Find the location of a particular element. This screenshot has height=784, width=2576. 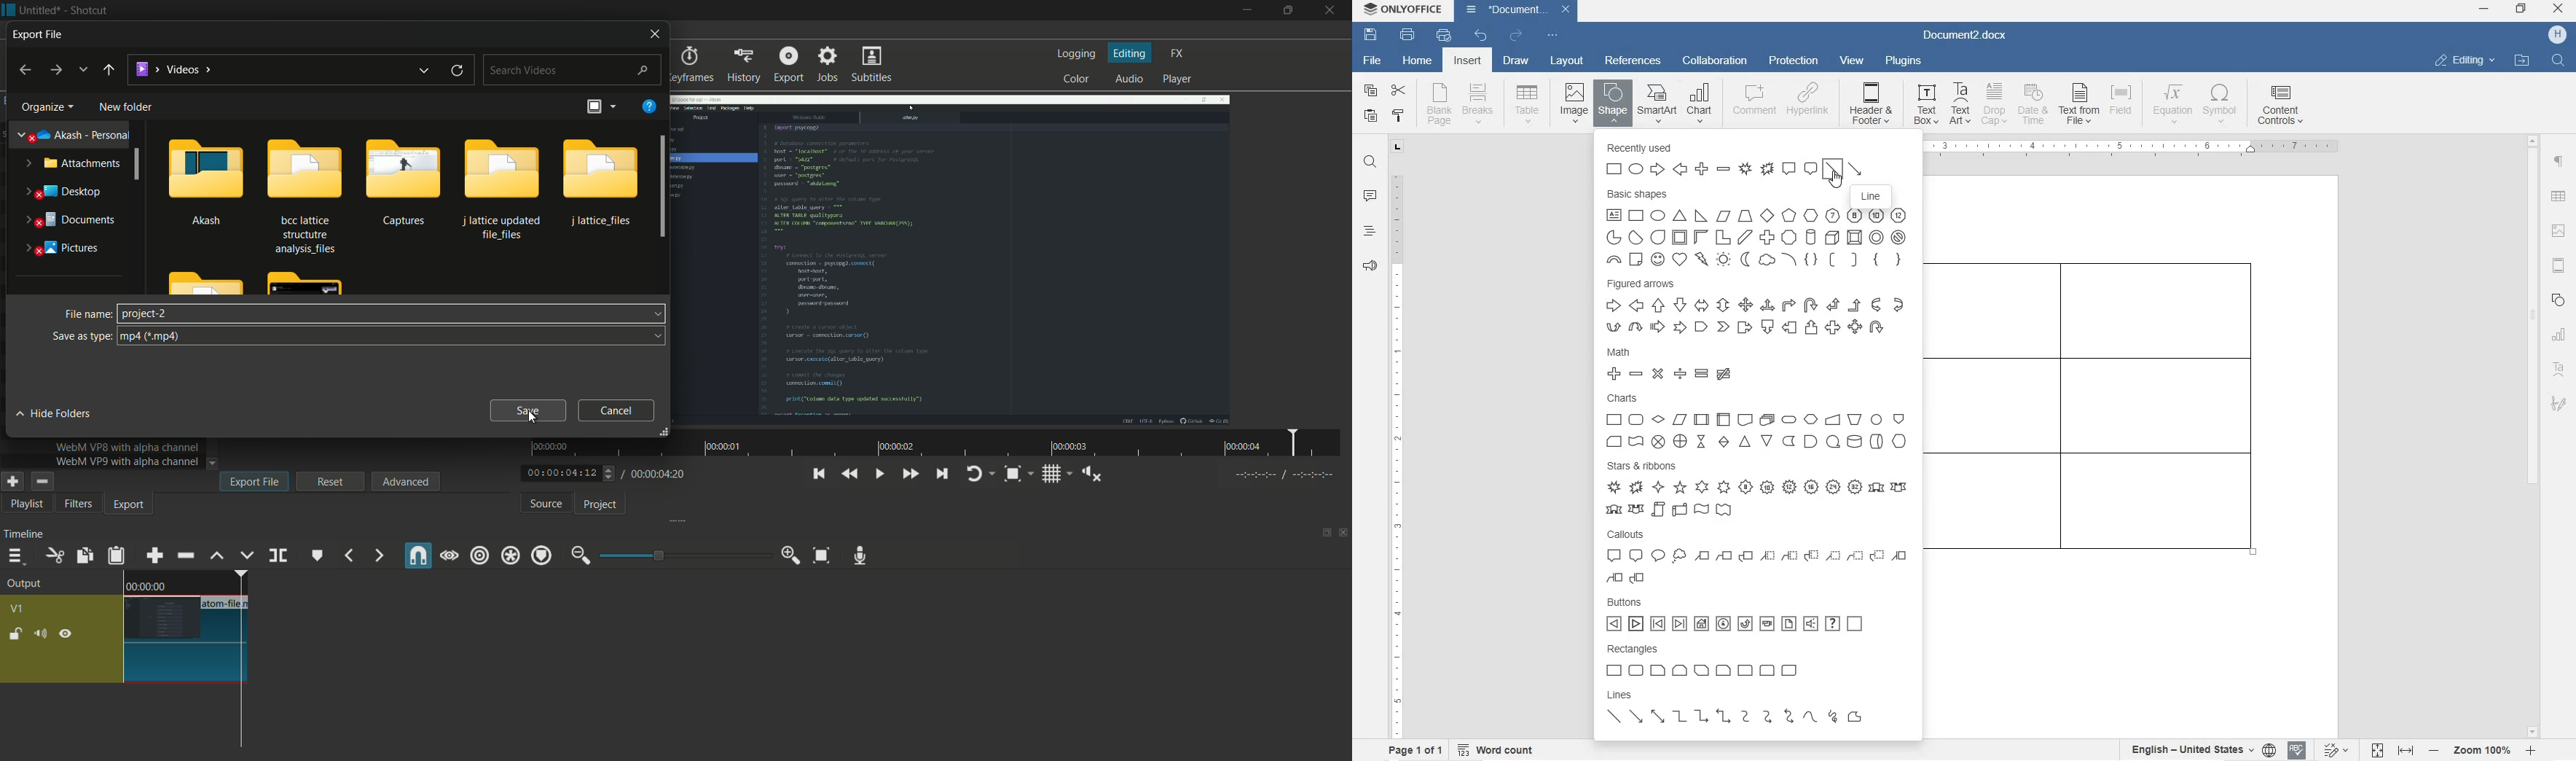

folder-1 is located at coordinates (207, 181).